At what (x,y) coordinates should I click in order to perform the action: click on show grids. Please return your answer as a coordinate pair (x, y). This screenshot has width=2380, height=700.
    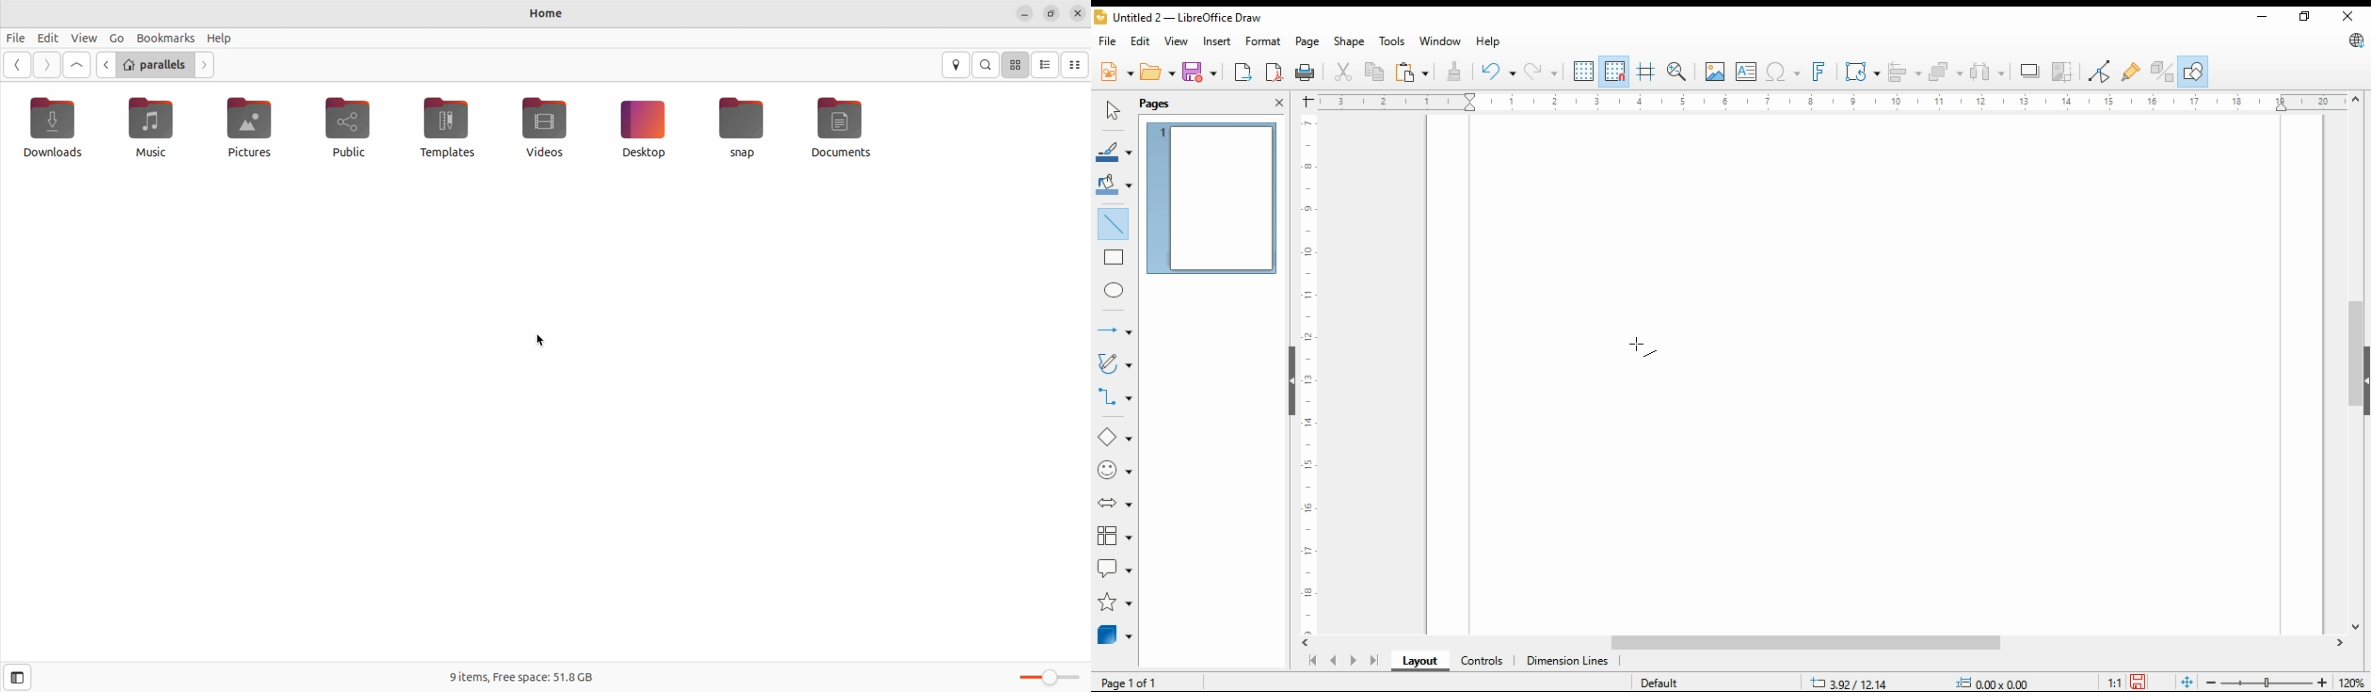
    Looking at the image, I should click on (1583, 71).